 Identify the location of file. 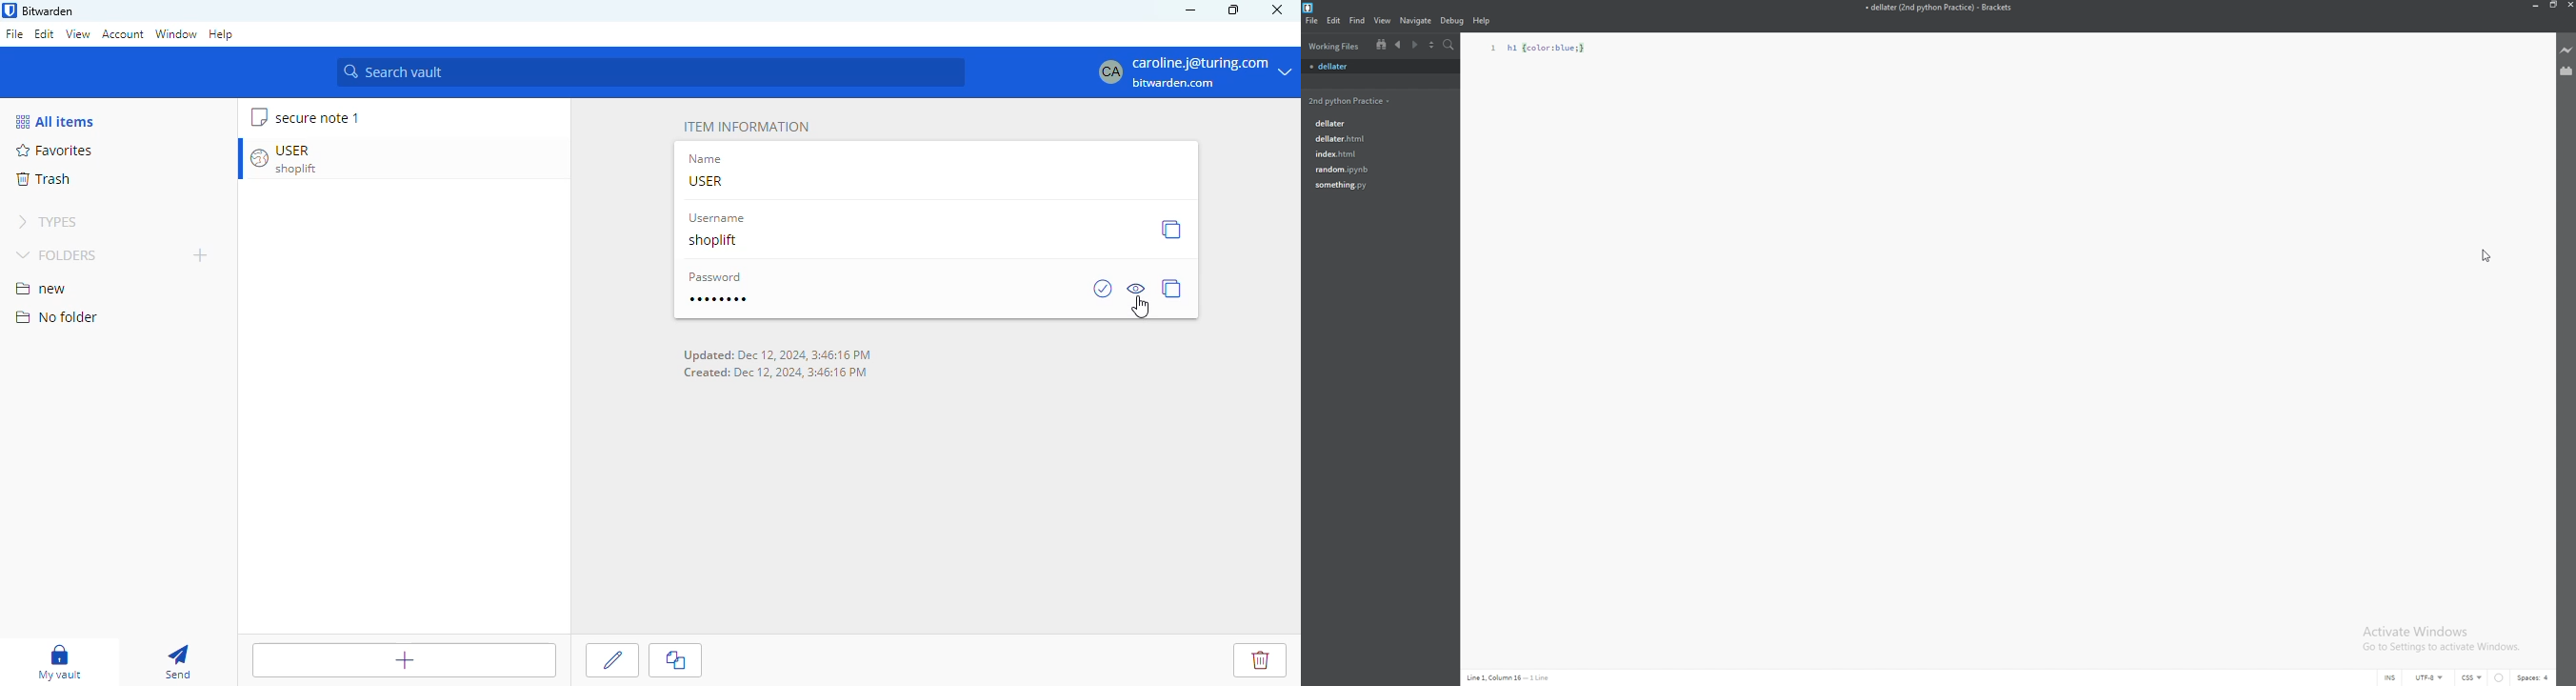
(1311, 20).